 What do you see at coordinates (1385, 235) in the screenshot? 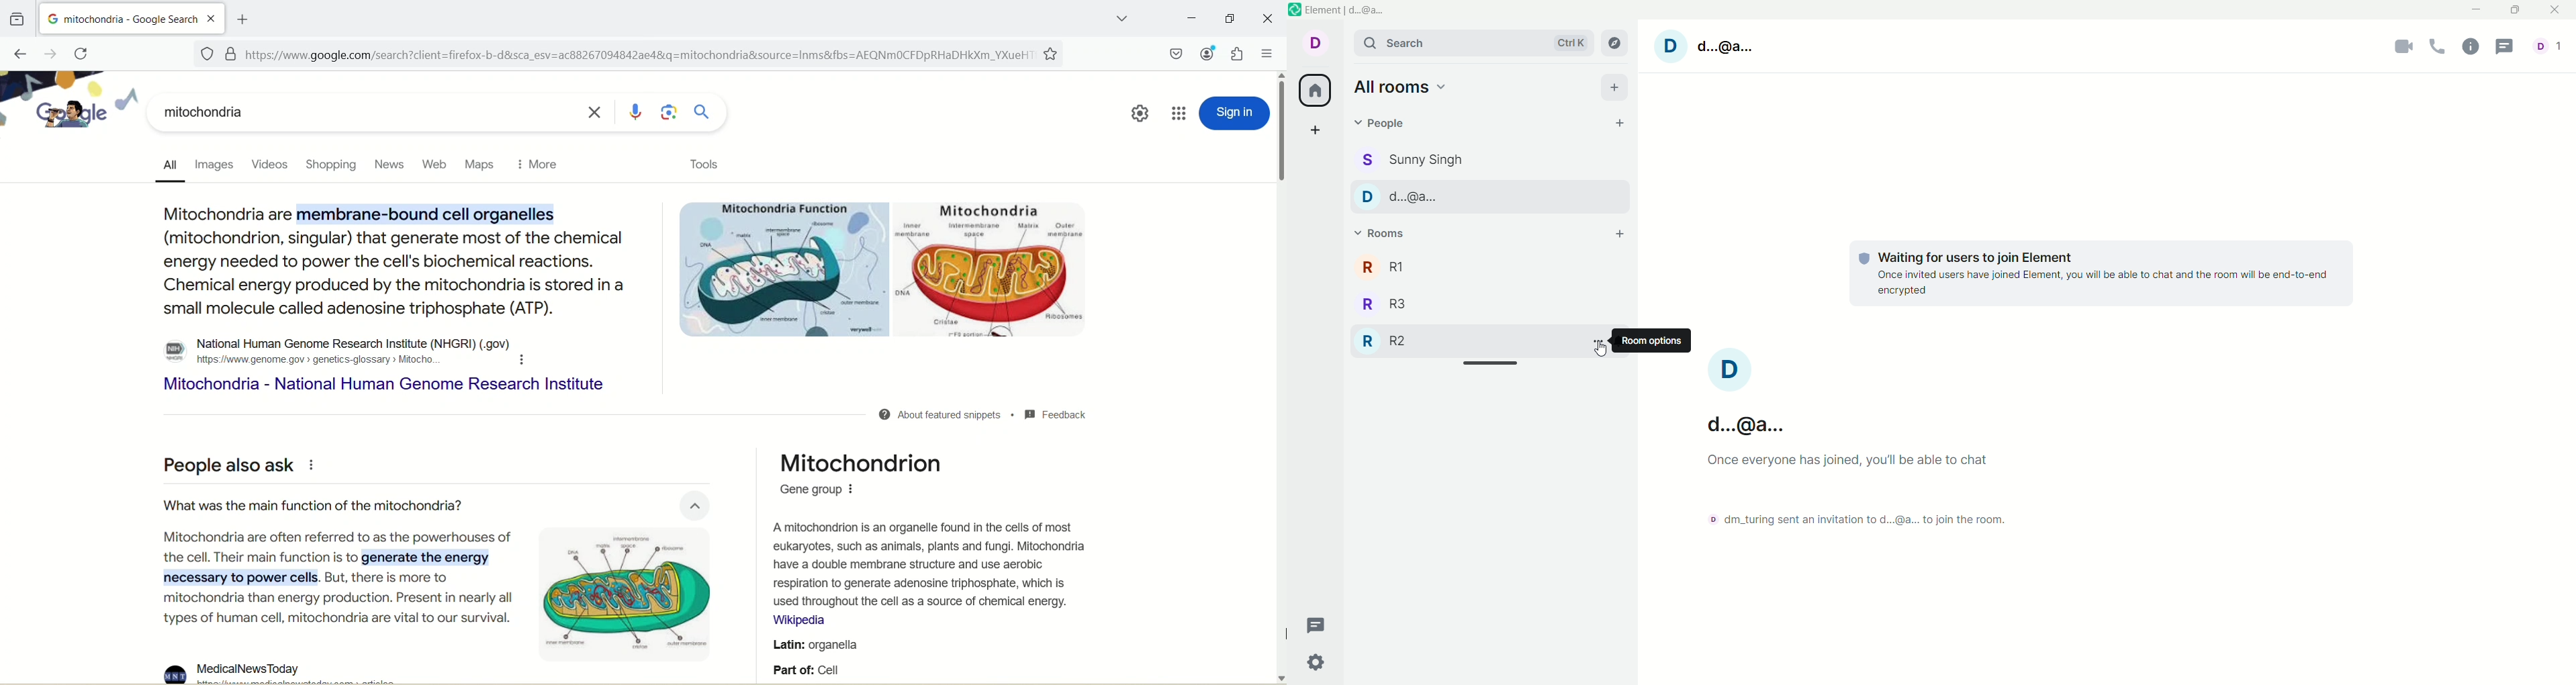
I see `rooms` at bounding box center [1385, 235].